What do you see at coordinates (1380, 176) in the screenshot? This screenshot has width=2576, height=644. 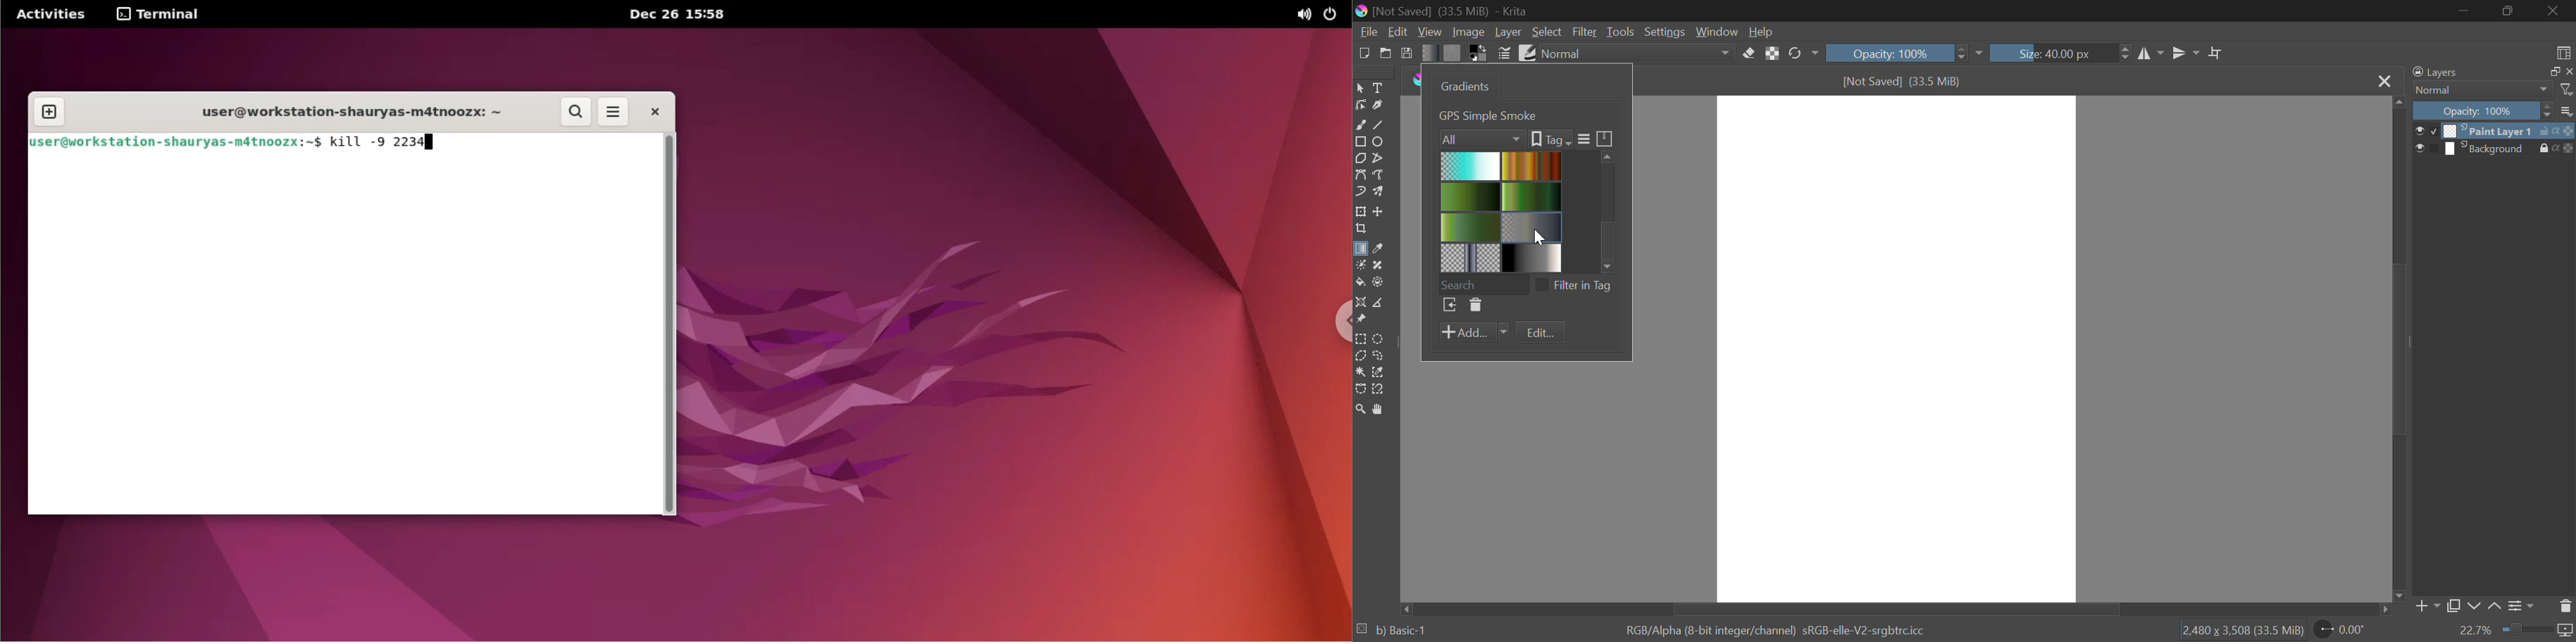 I see `Freehand Path Tool` at bounding box center [1380, 176].